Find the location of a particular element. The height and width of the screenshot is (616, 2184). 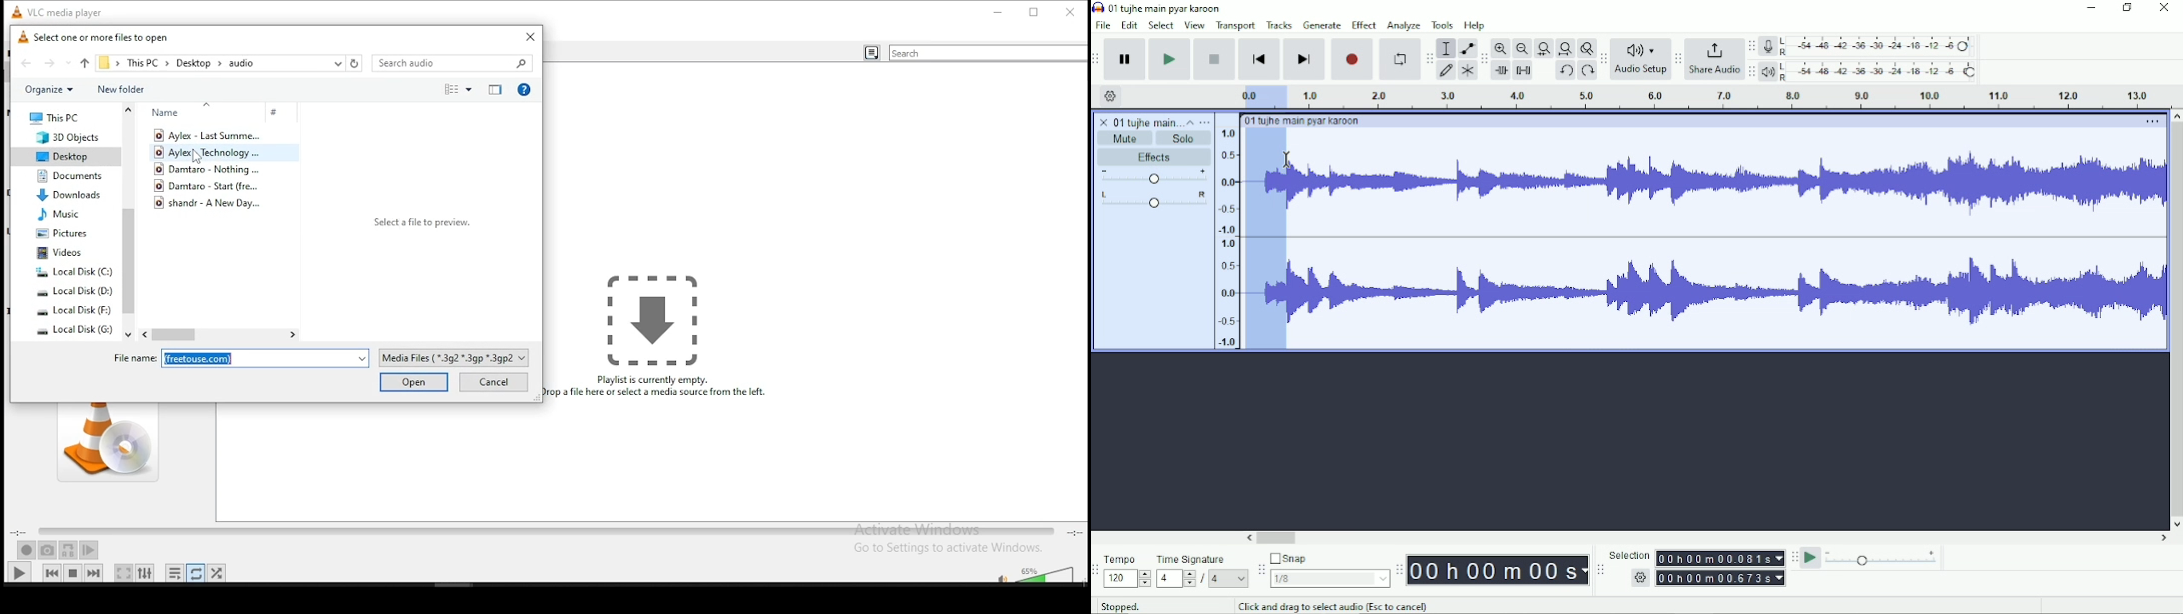

Draw tool is located at coordinates (1447, 71).